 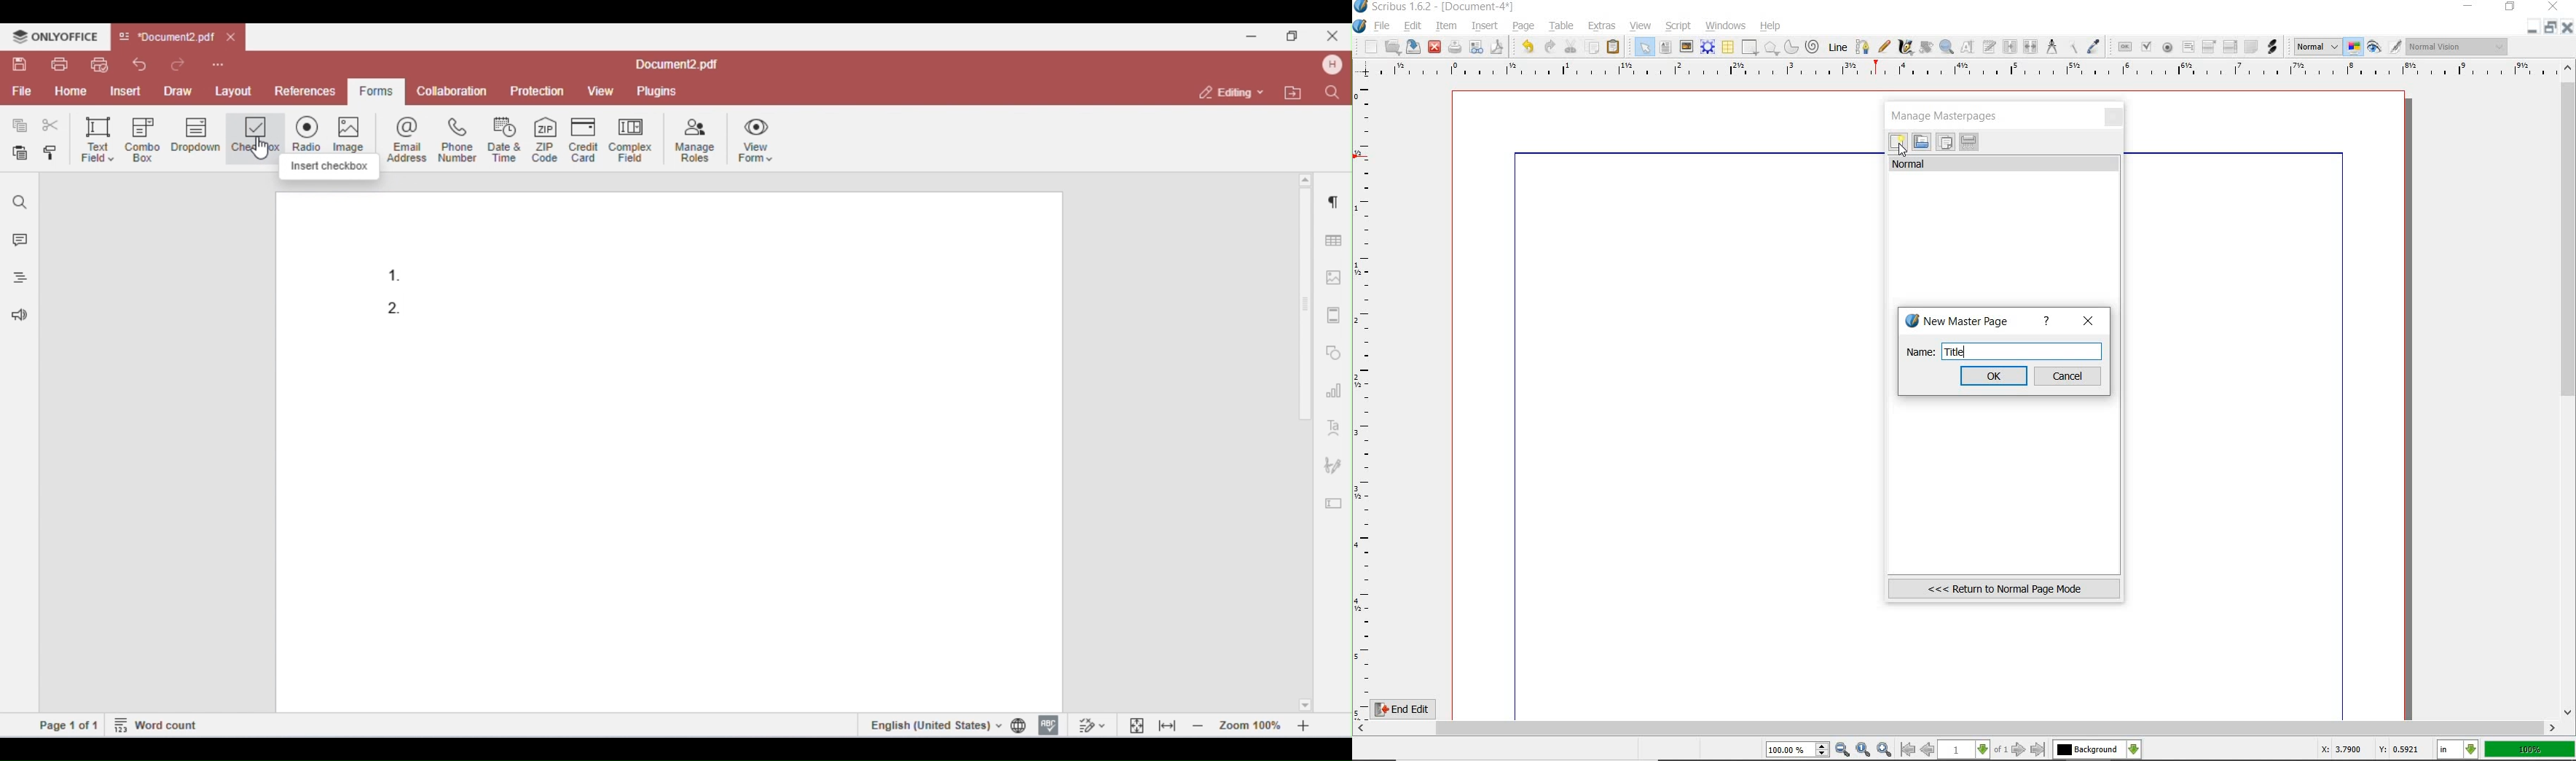 I want to click on edit contents of frame, so click(x=1969, y=48).